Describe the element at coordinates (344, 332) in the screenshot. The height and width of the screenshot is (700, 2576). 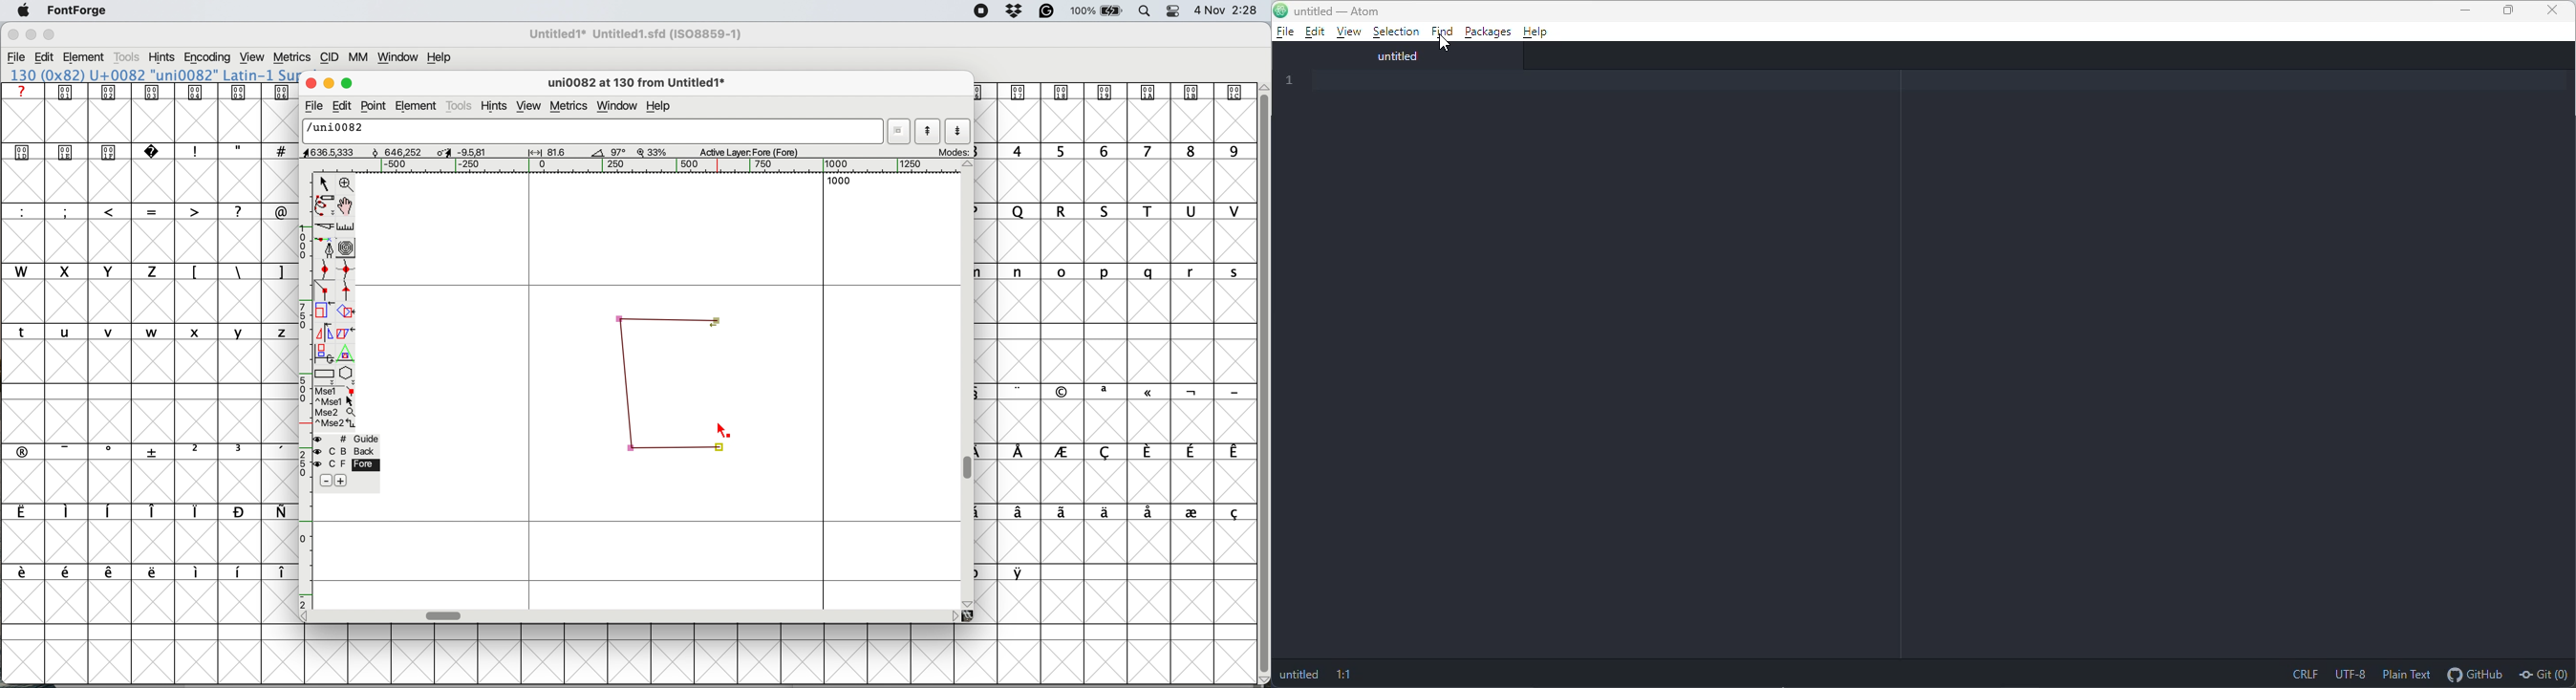
I see `skew the selection` at that location.